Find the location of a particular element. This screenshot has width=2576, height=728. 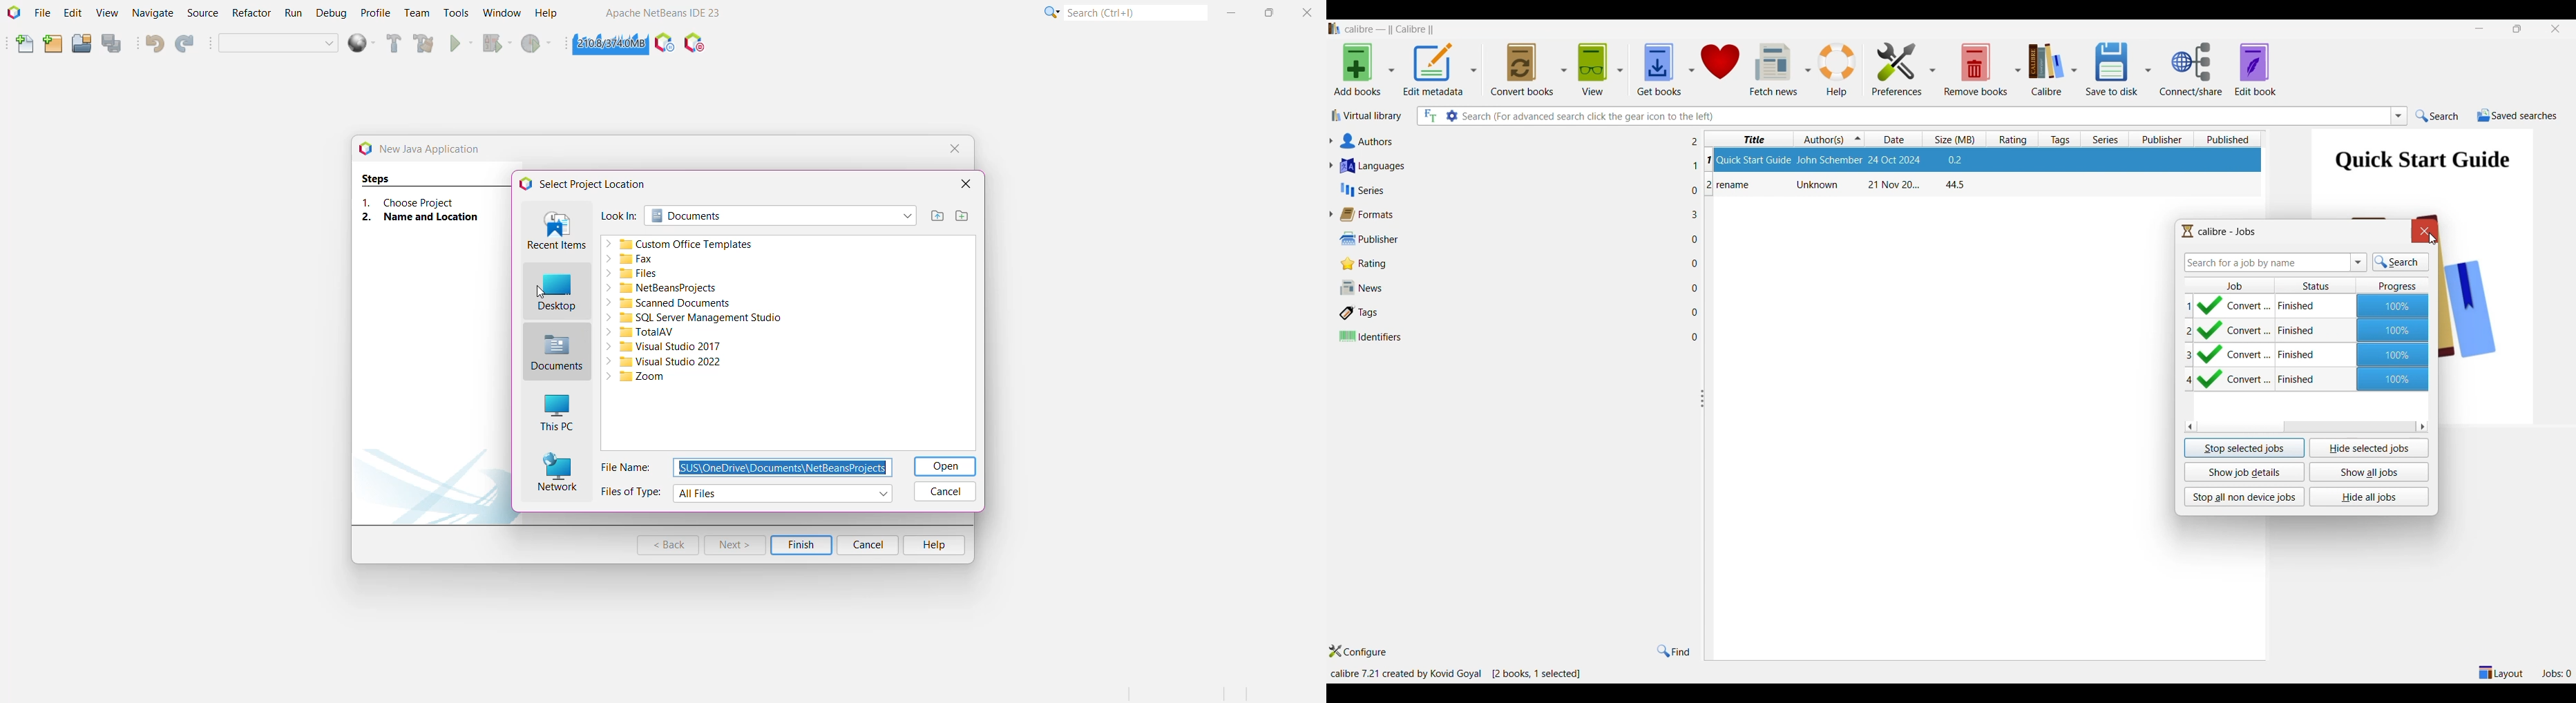

File in each adjacent attribute is located at coordinates (1693, 240).